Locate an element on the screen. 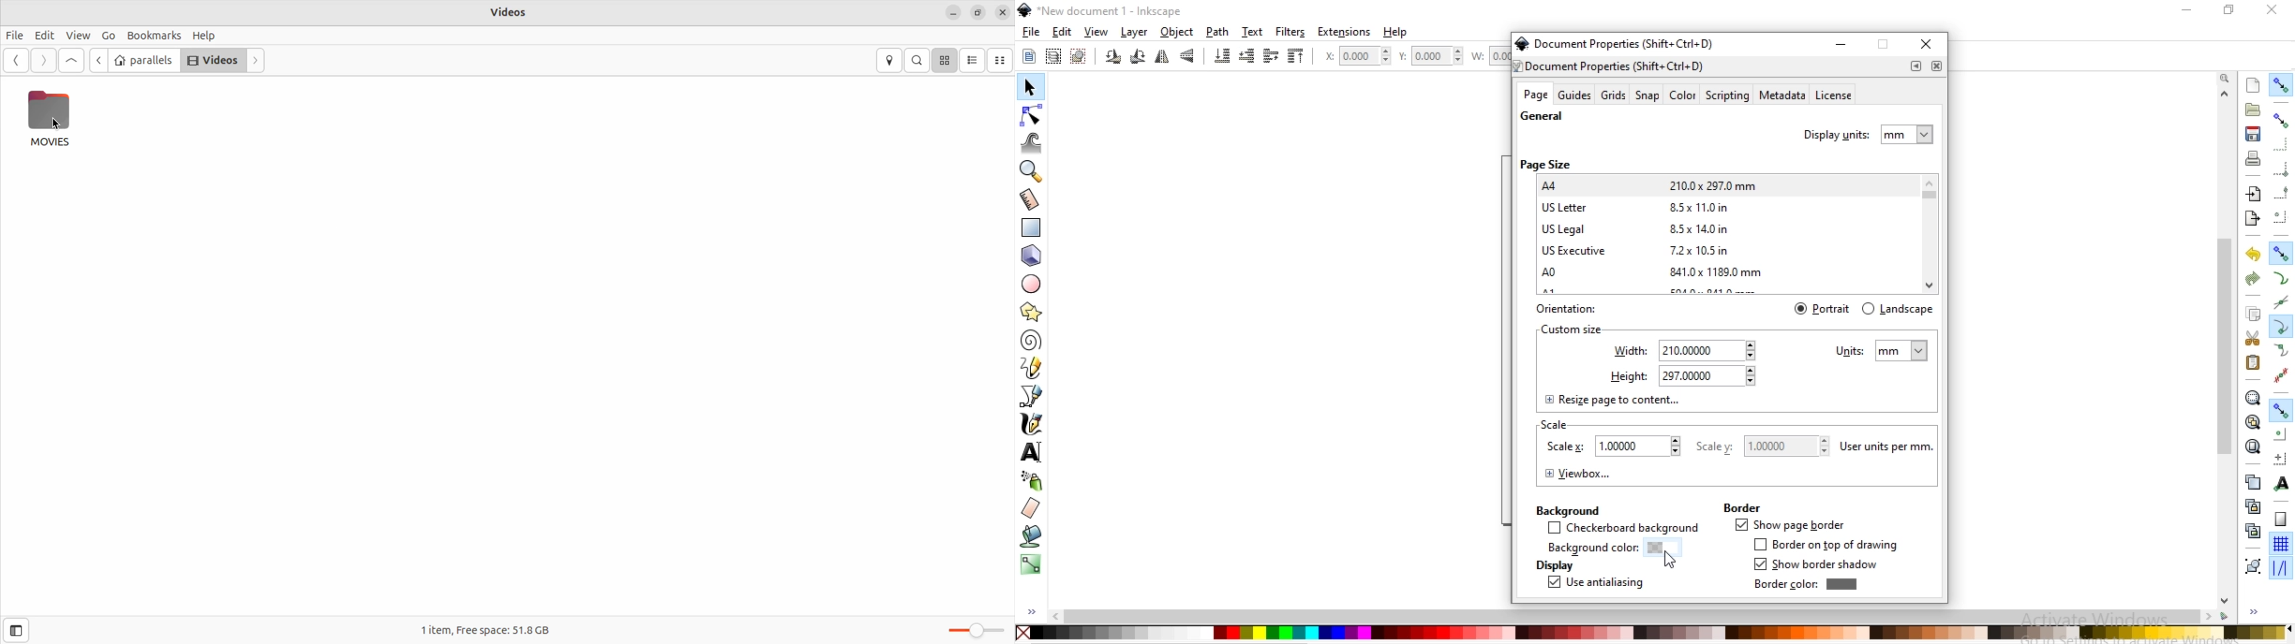 The image size is (2296, 644). layer is located at coordinates (1135, 33).